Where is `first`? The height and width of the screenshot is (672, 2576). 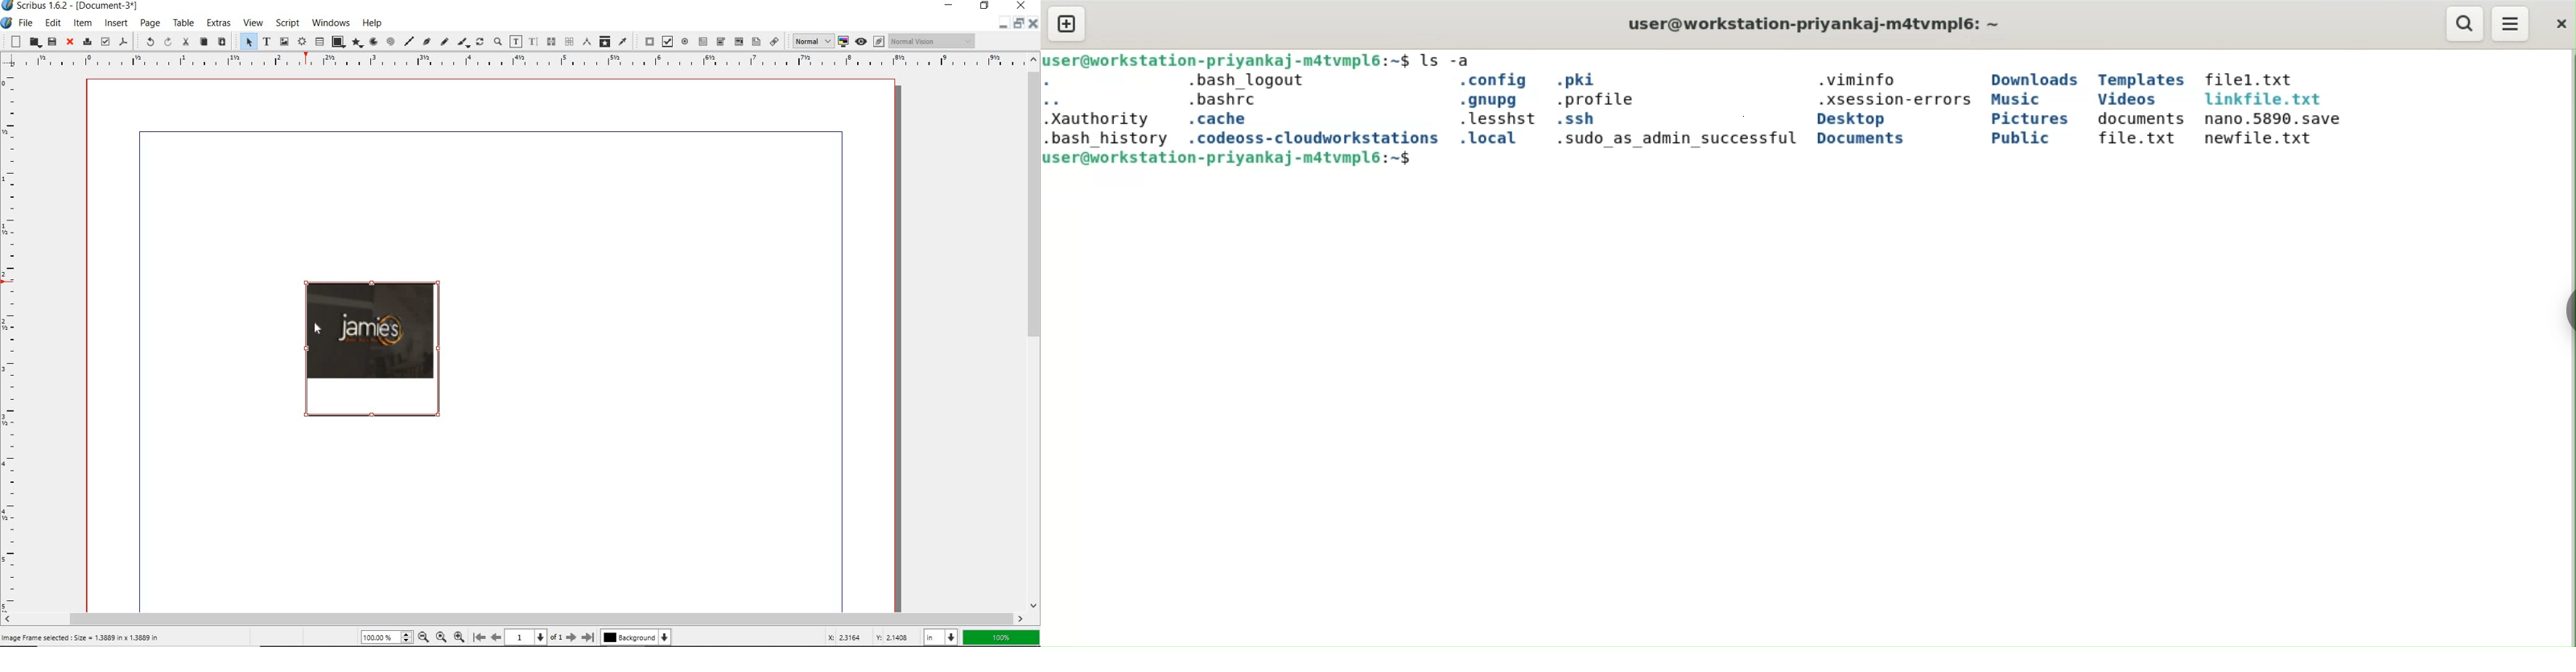 first is located at coordinates (479, 638).